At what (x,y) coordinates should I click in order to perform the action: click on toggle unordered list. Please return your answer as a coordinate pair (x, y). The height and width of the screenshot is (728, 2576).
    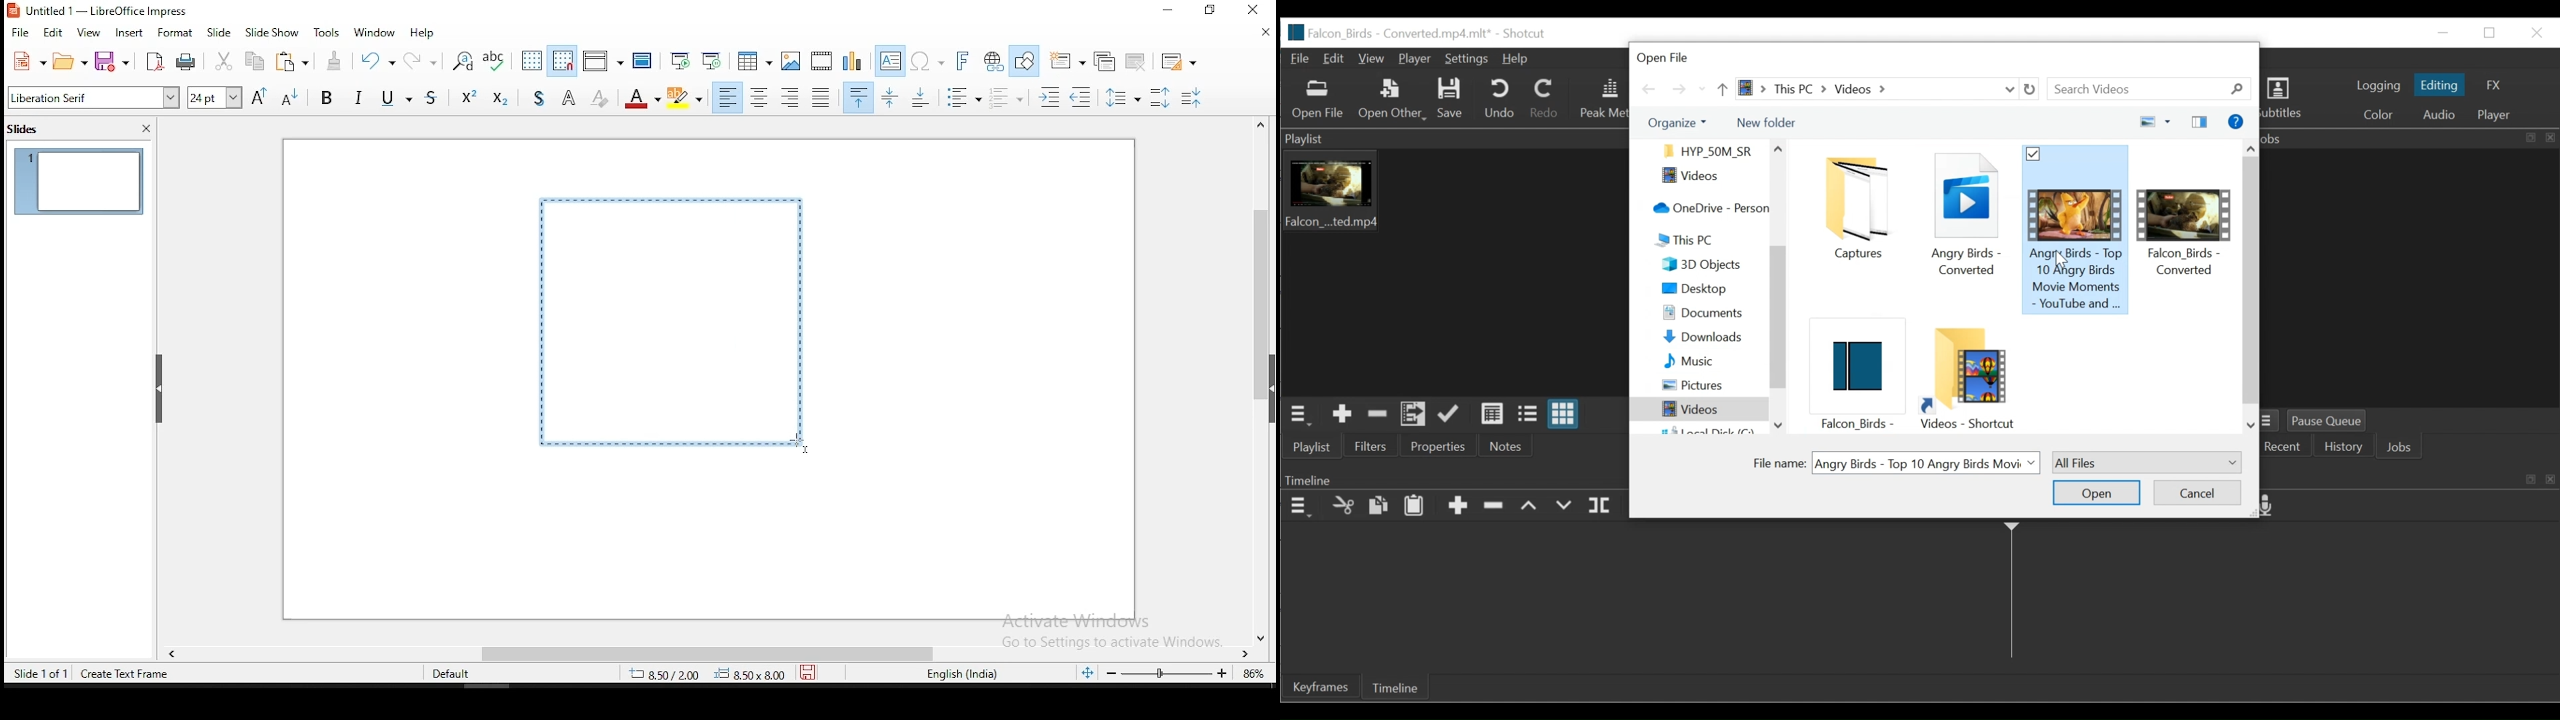
    Looking at the image, I should click on (964, 99).